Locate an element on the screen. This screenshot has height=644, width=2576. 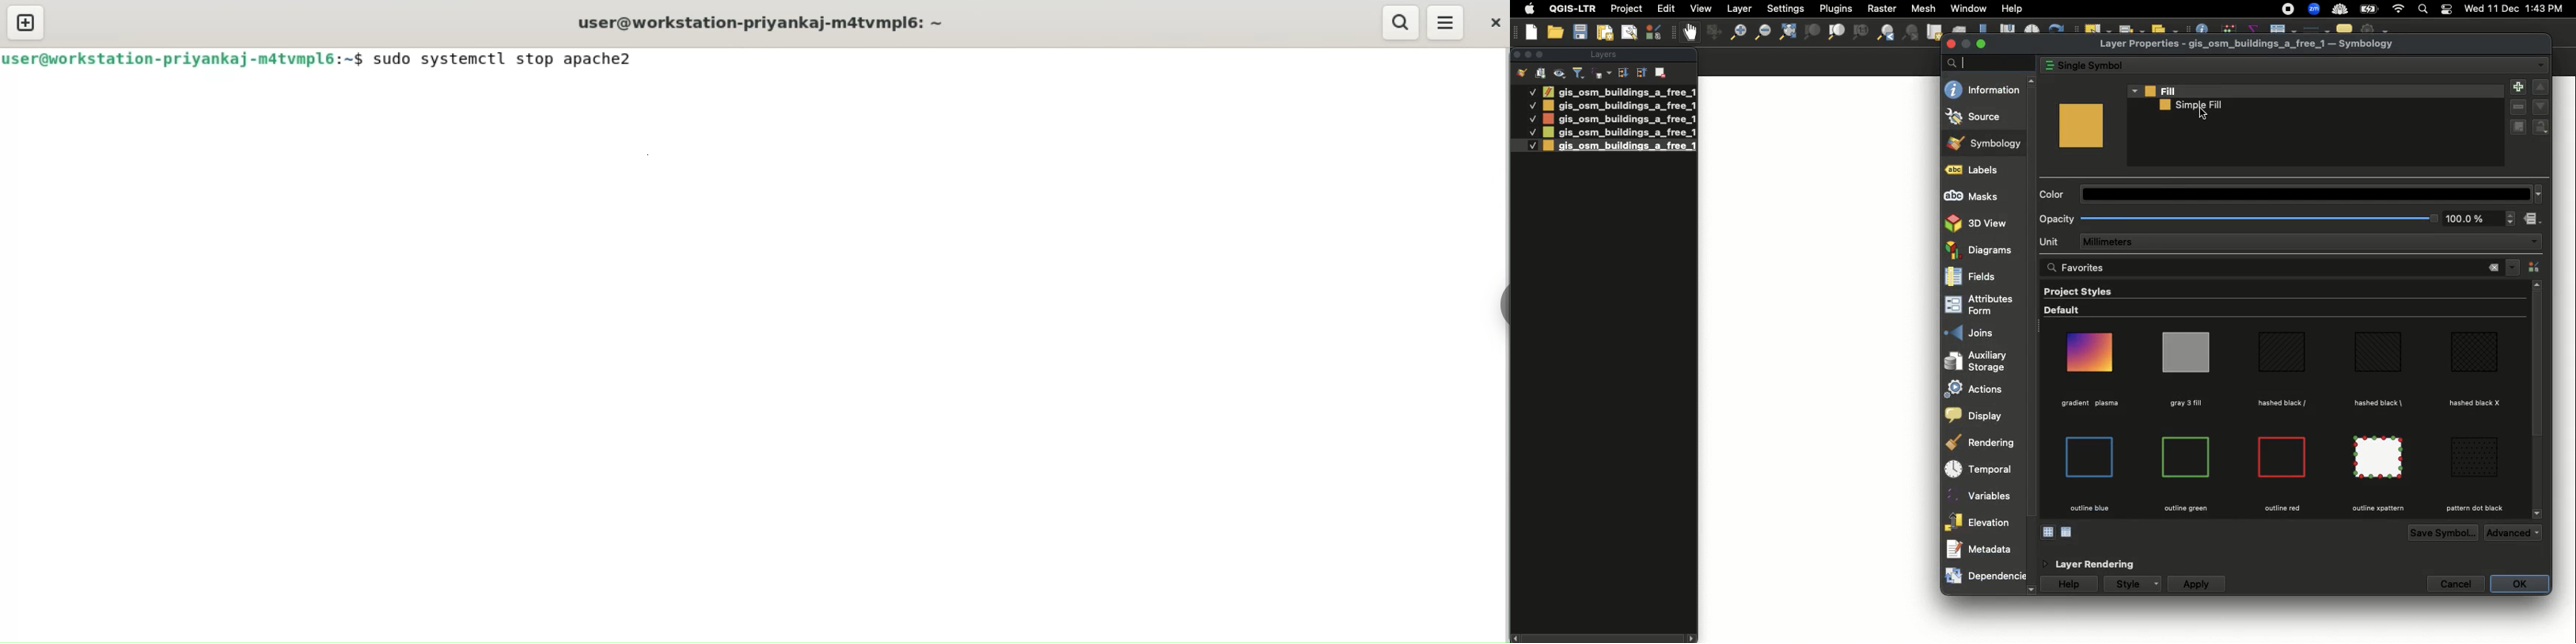
Variables is located at coordinates (1985, 496).